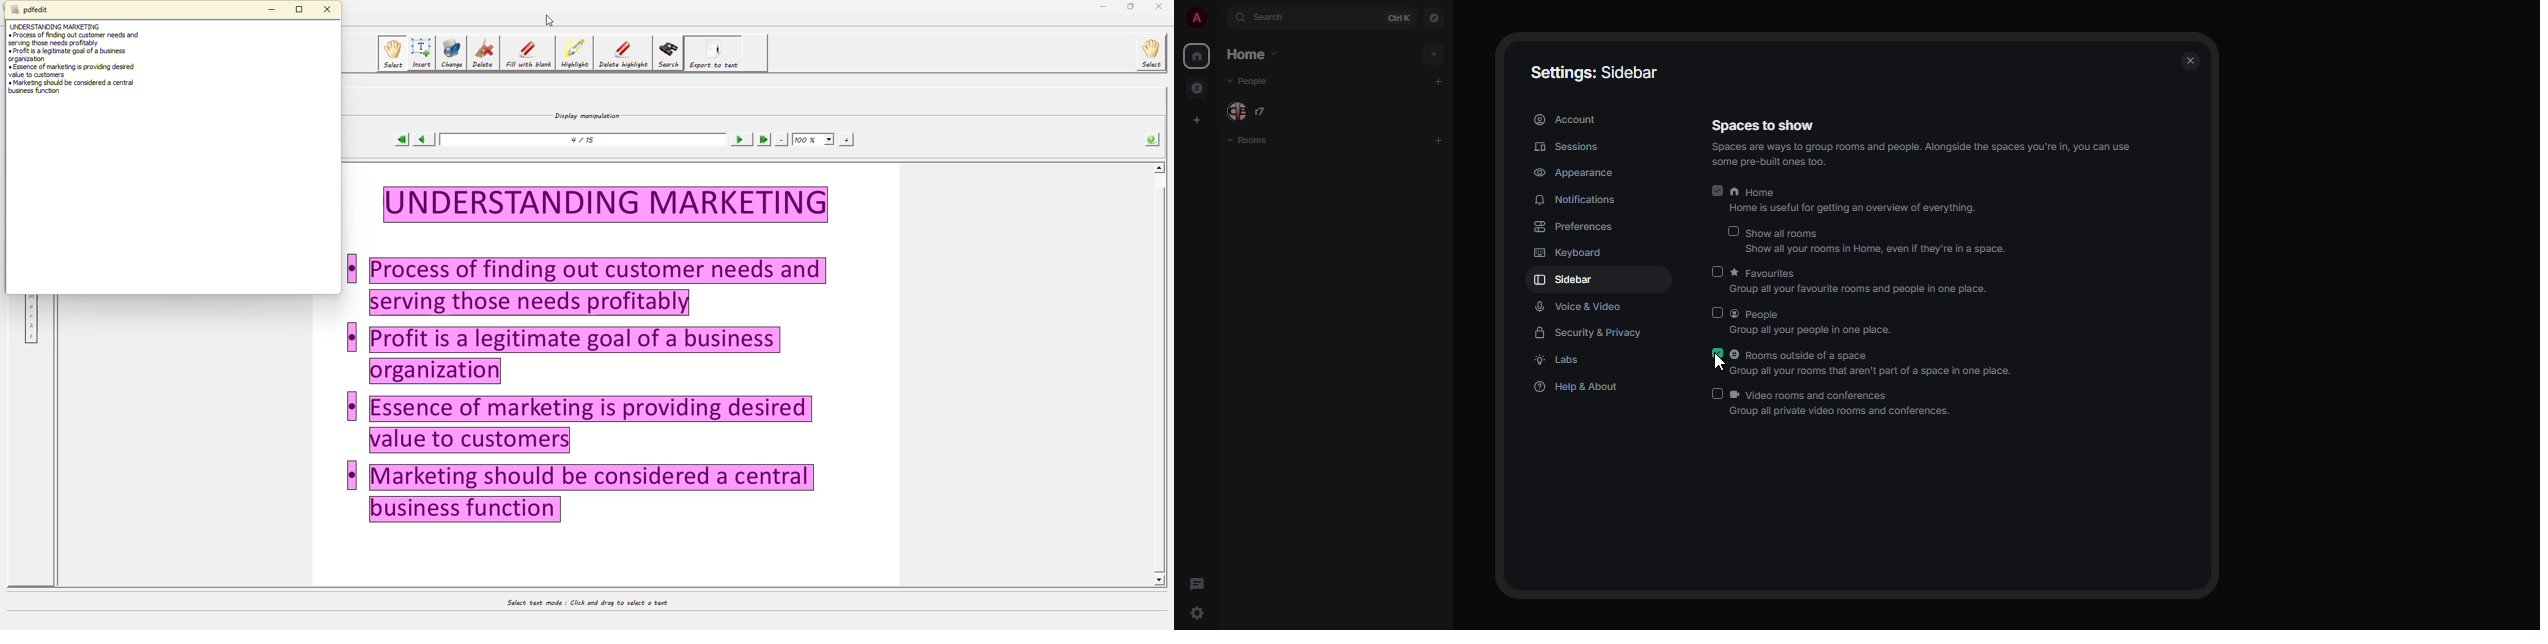  What do you see at coordinates (1732, 232) in the screenshot?
I see `disabled` at bounding box center [1732, 232].